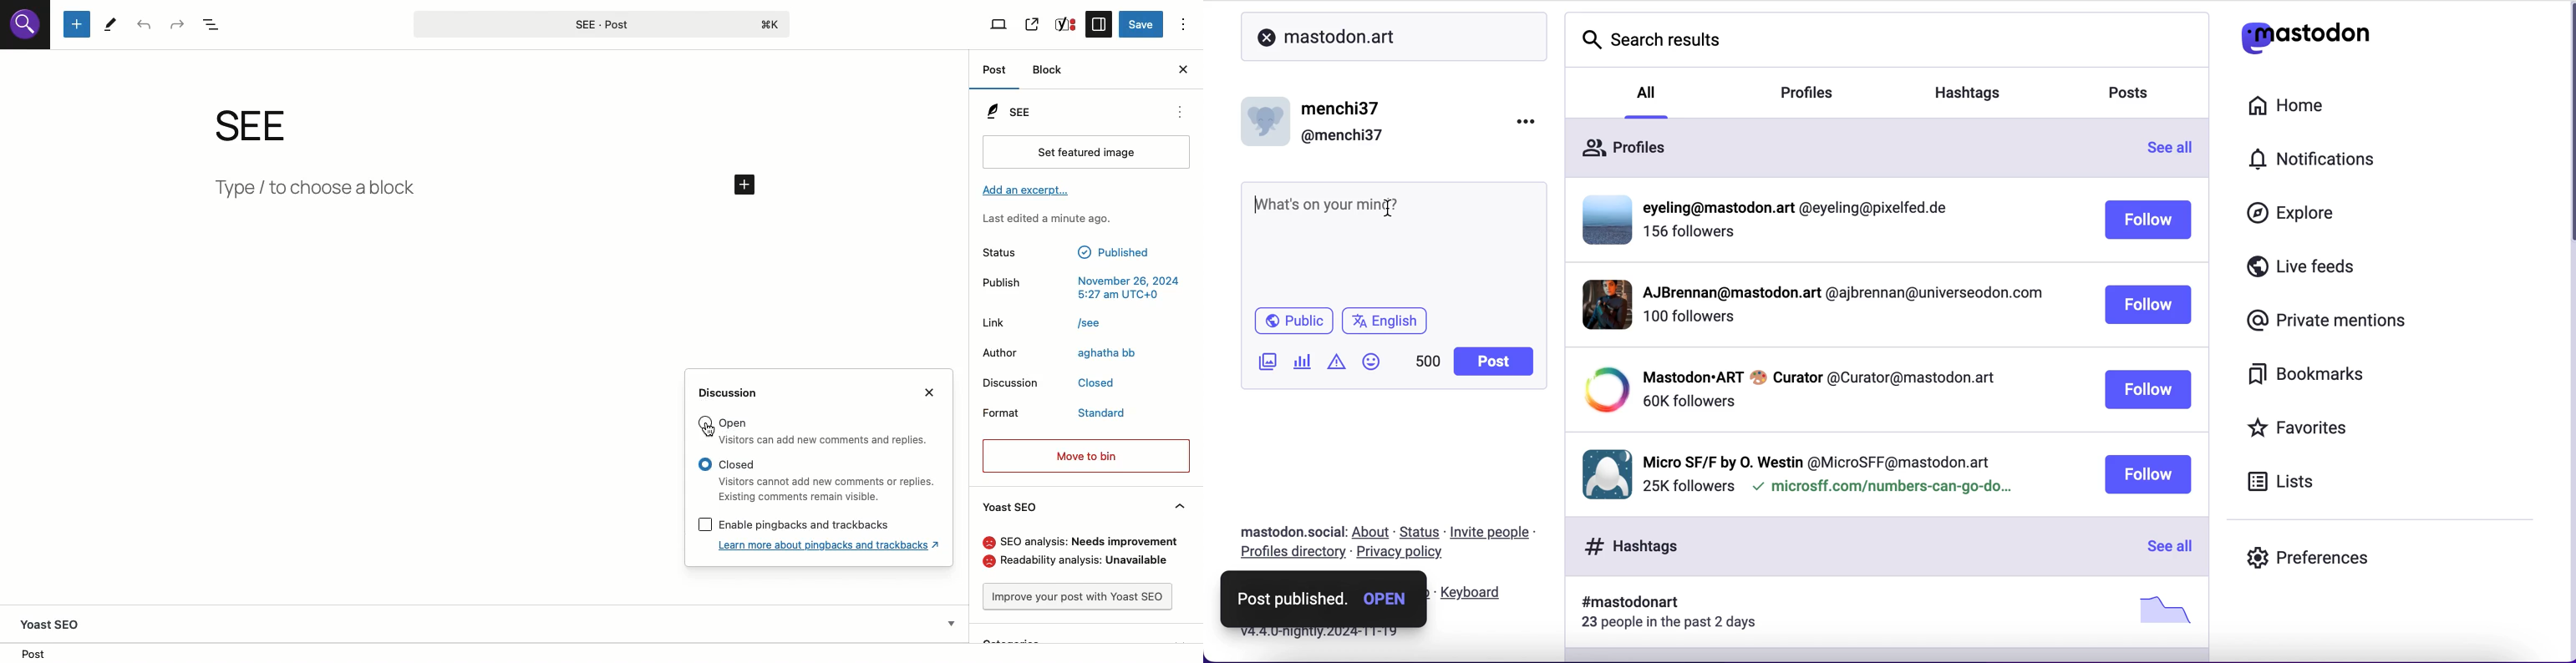  Describe the element at coordinates (2148, 221) in the screenshot. I see `follow` at that location.